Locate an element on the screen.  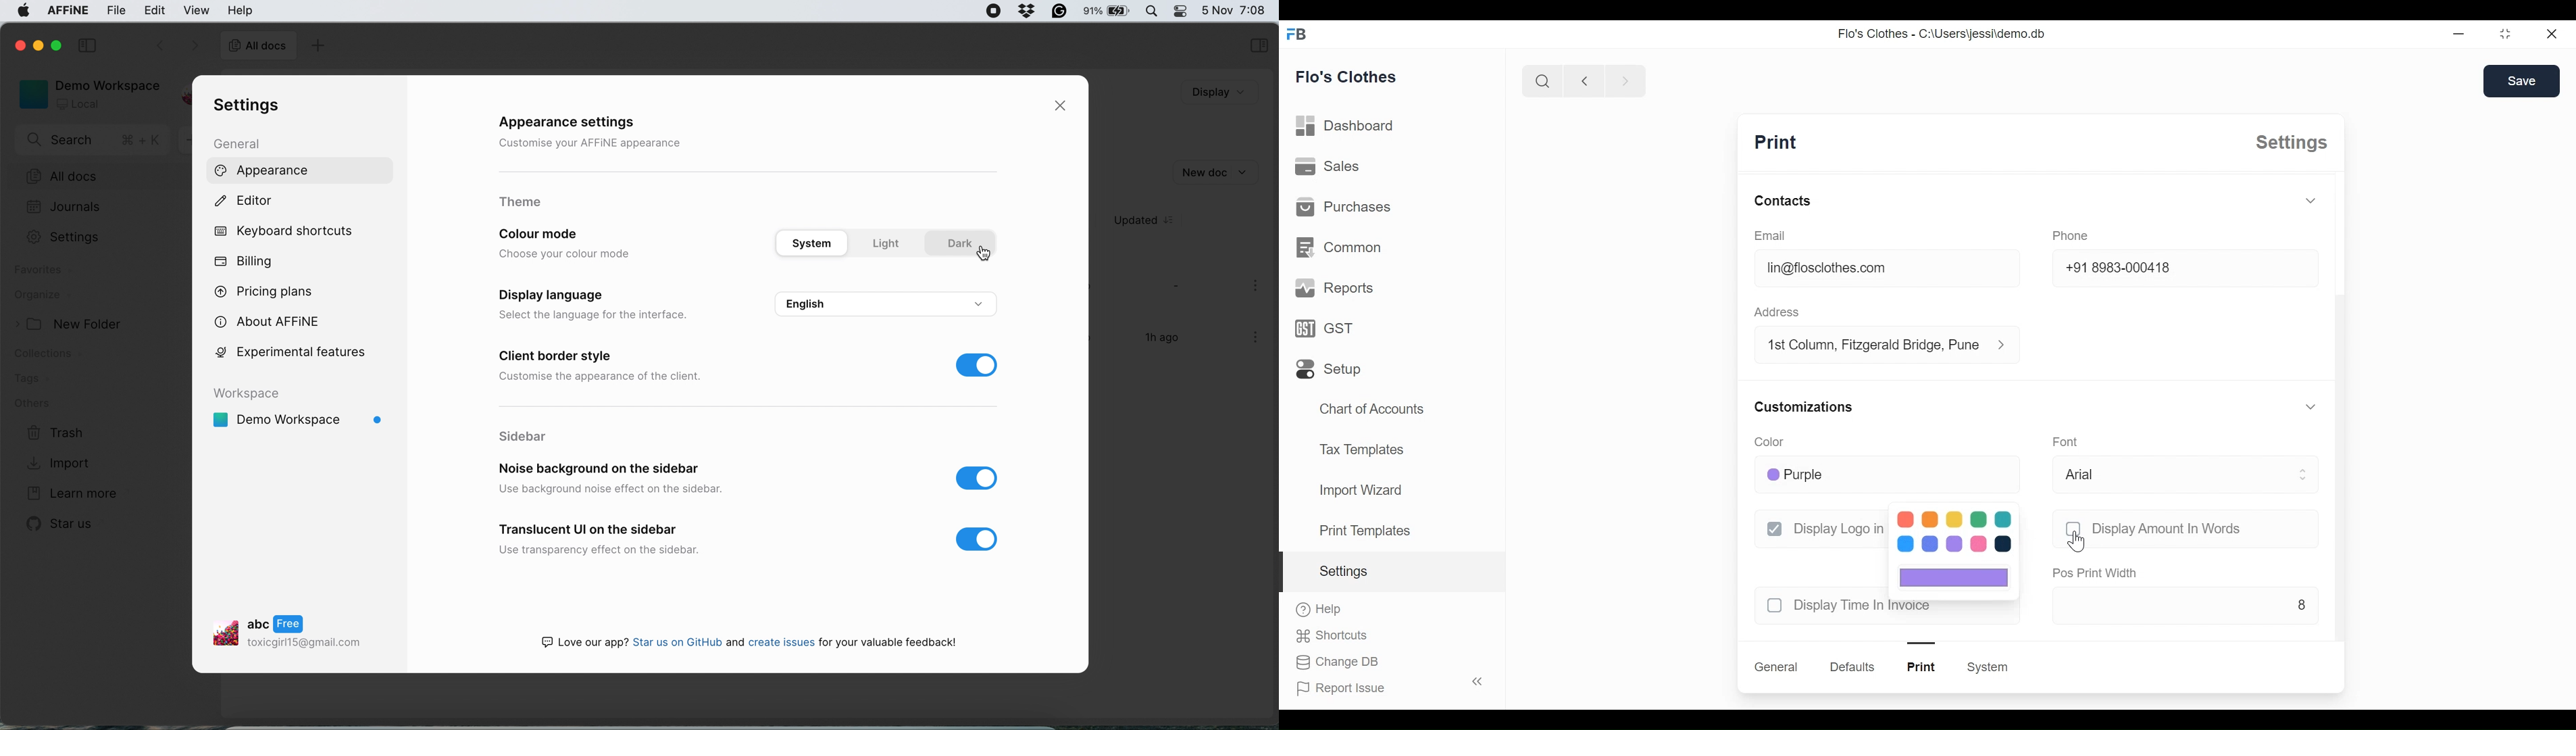
toggle sidebar is located at coordinates (1479, 681).